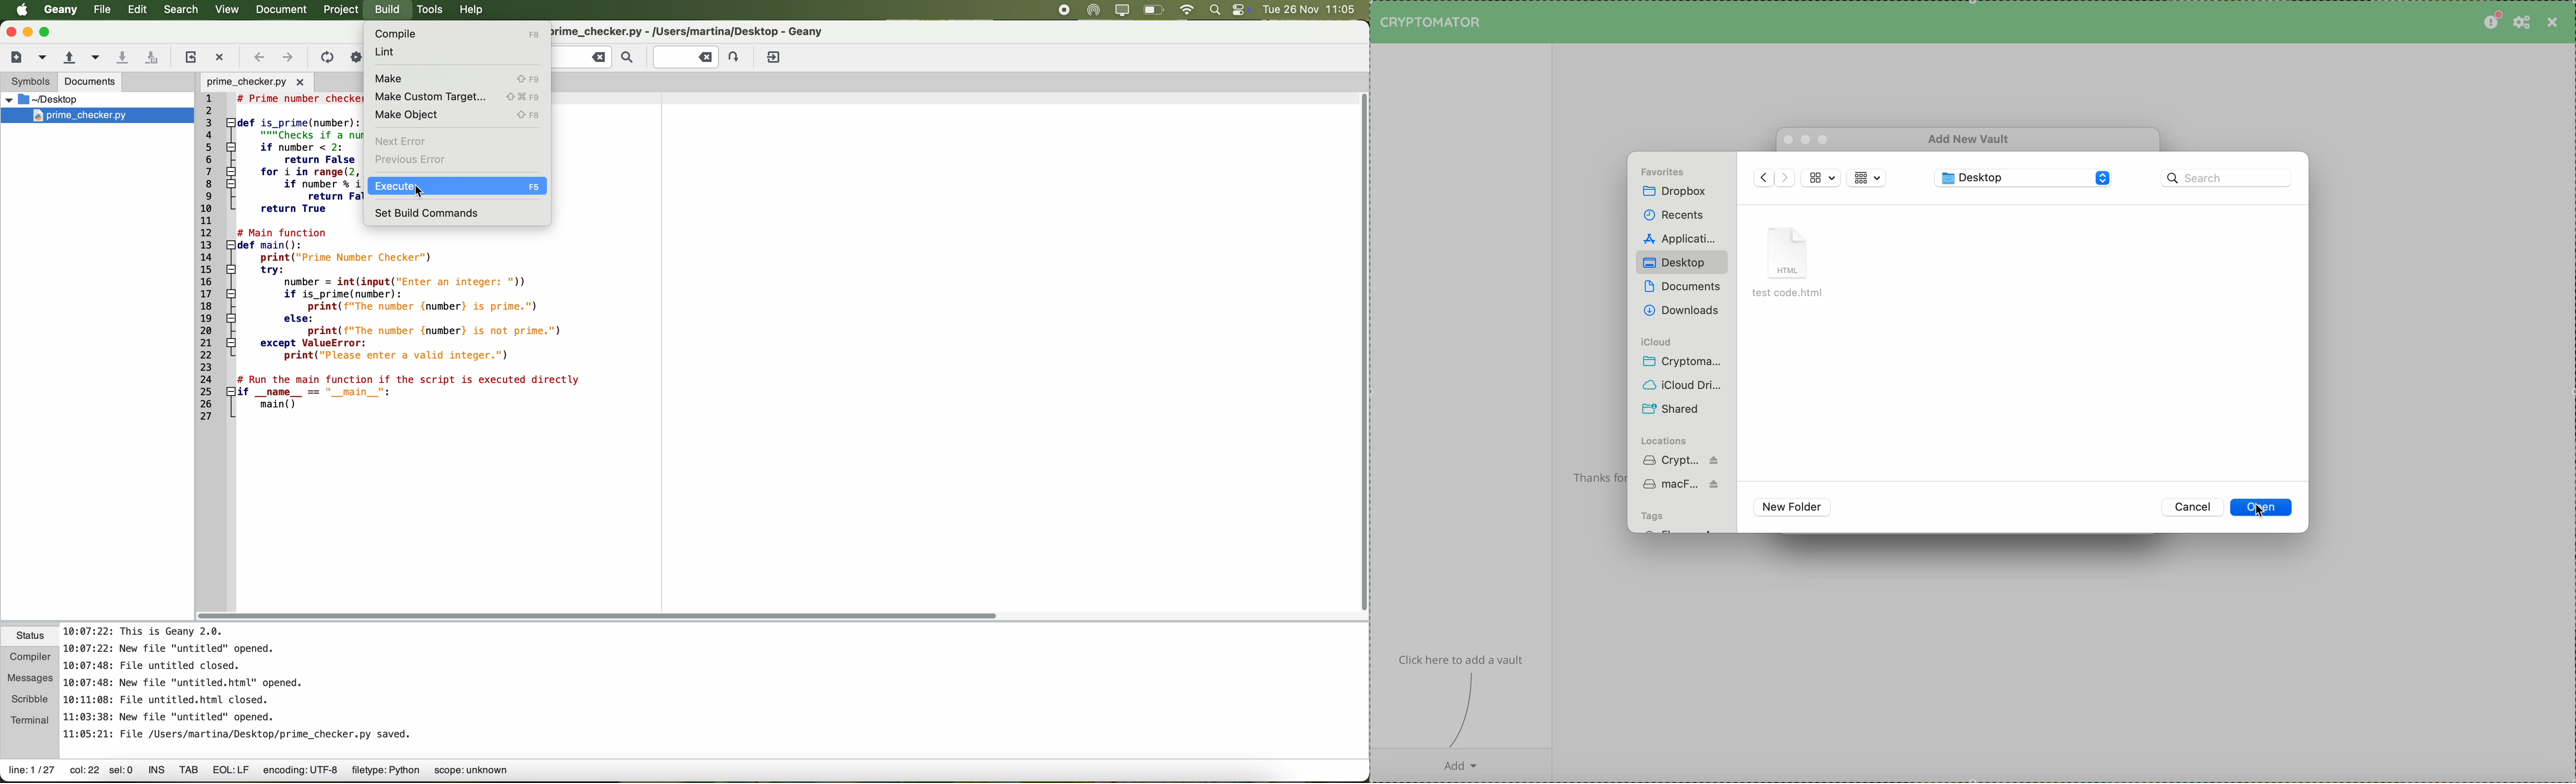  What do you see at coordinates (31, 720) in the screenshot?
I see `terminal` at bounding box center [31, 720].